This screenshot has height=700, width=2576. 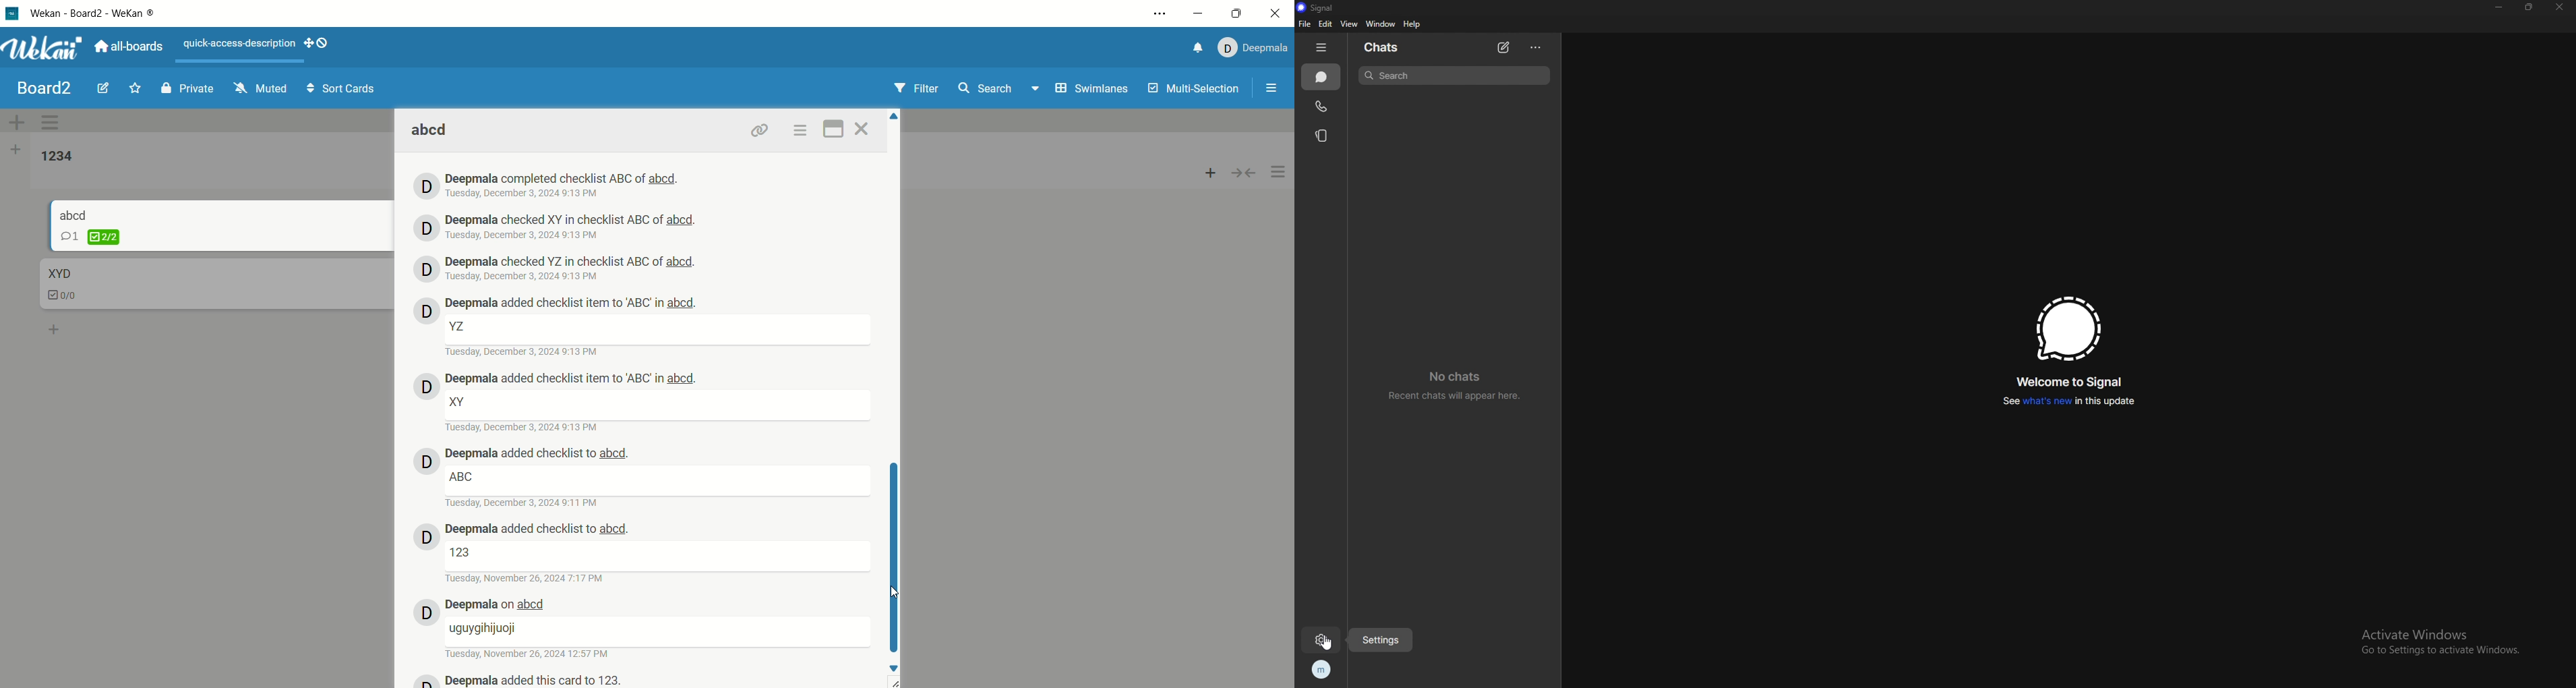 I want to click on text, so click(x=241, y=45).